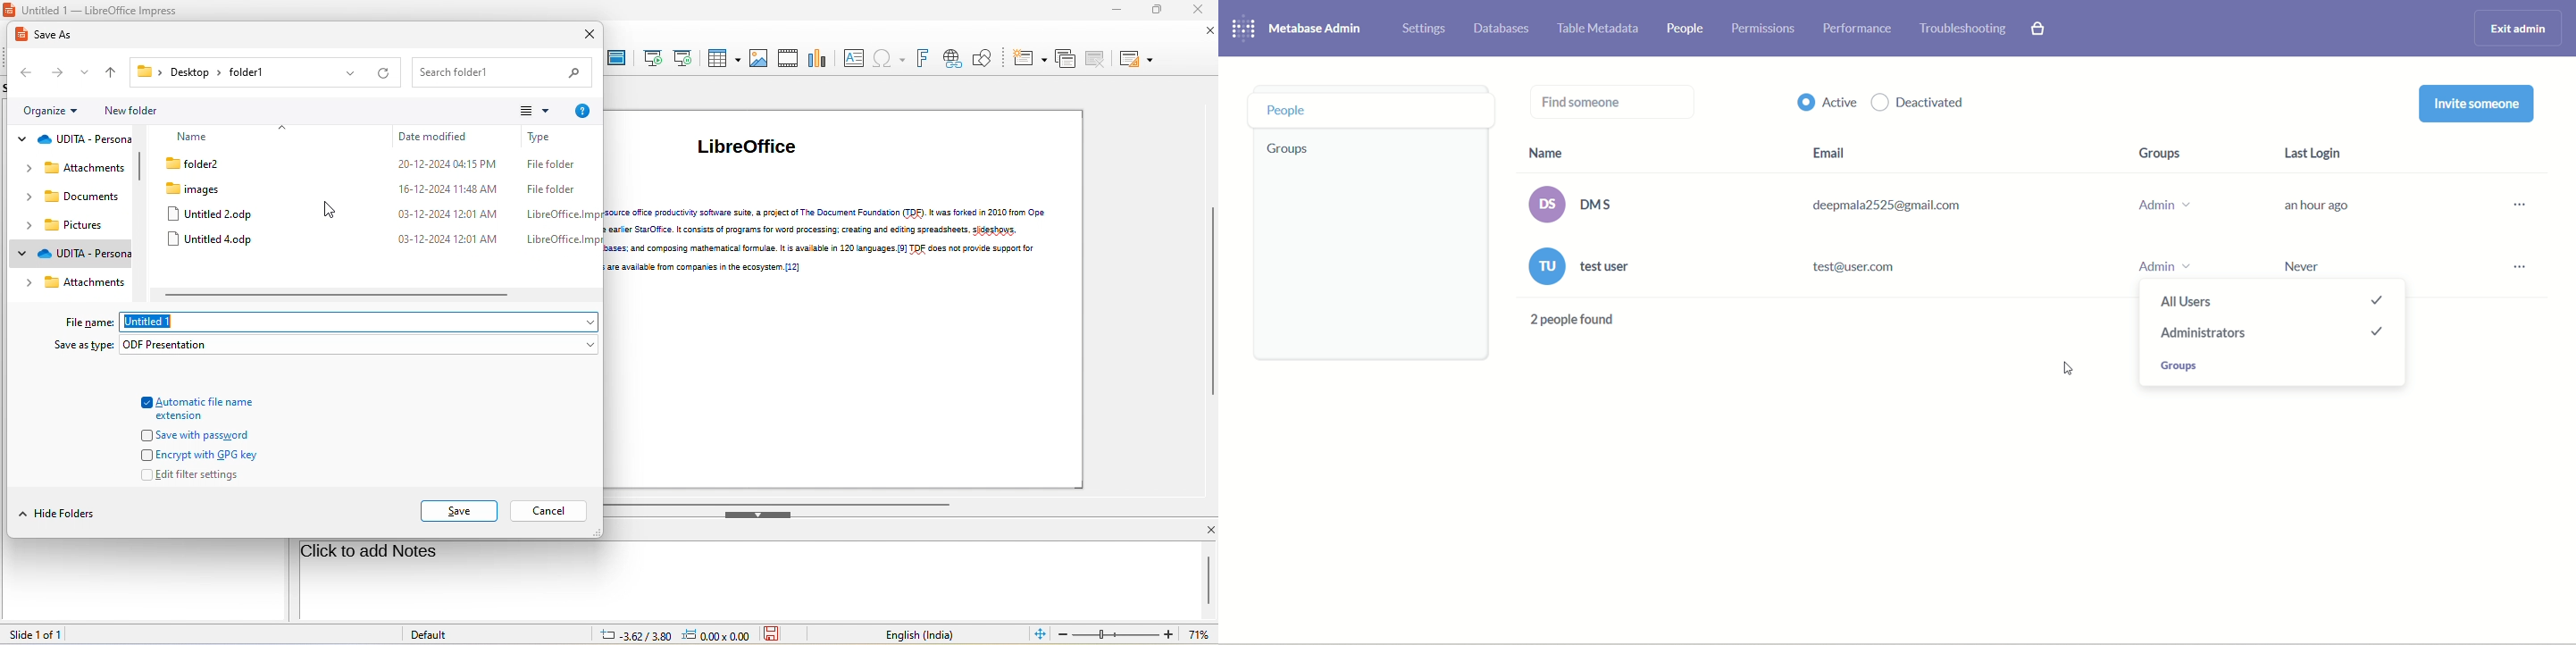 This screenshot has height=672, width=2576. Describe the element at coordinates (330, 210) in the screenshot. I see `cursor movement` at that location.